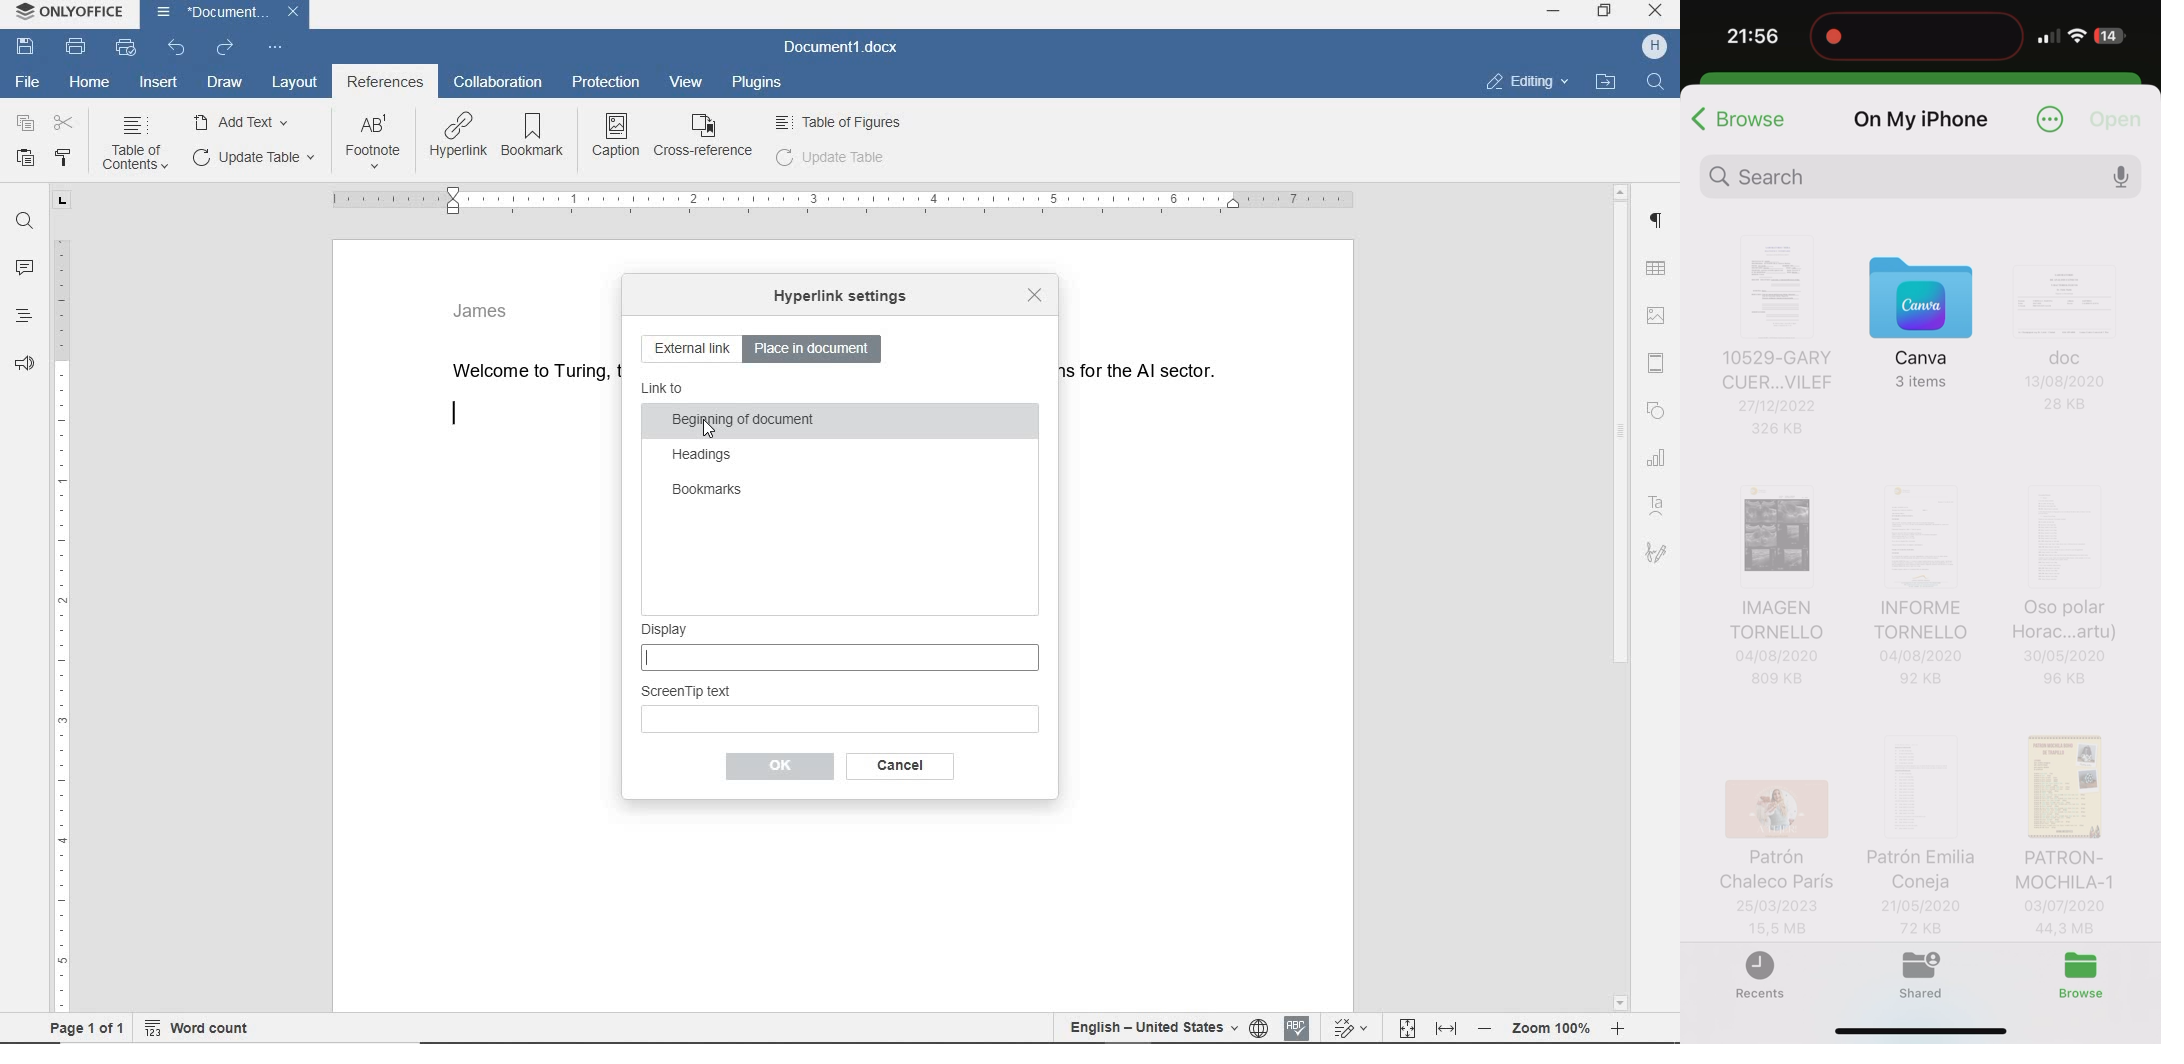 The height and width of the screenshot is (1064, 2184). Describe the element at coordinates (1657, 13) in the screenshot. I see `Close` at that location.